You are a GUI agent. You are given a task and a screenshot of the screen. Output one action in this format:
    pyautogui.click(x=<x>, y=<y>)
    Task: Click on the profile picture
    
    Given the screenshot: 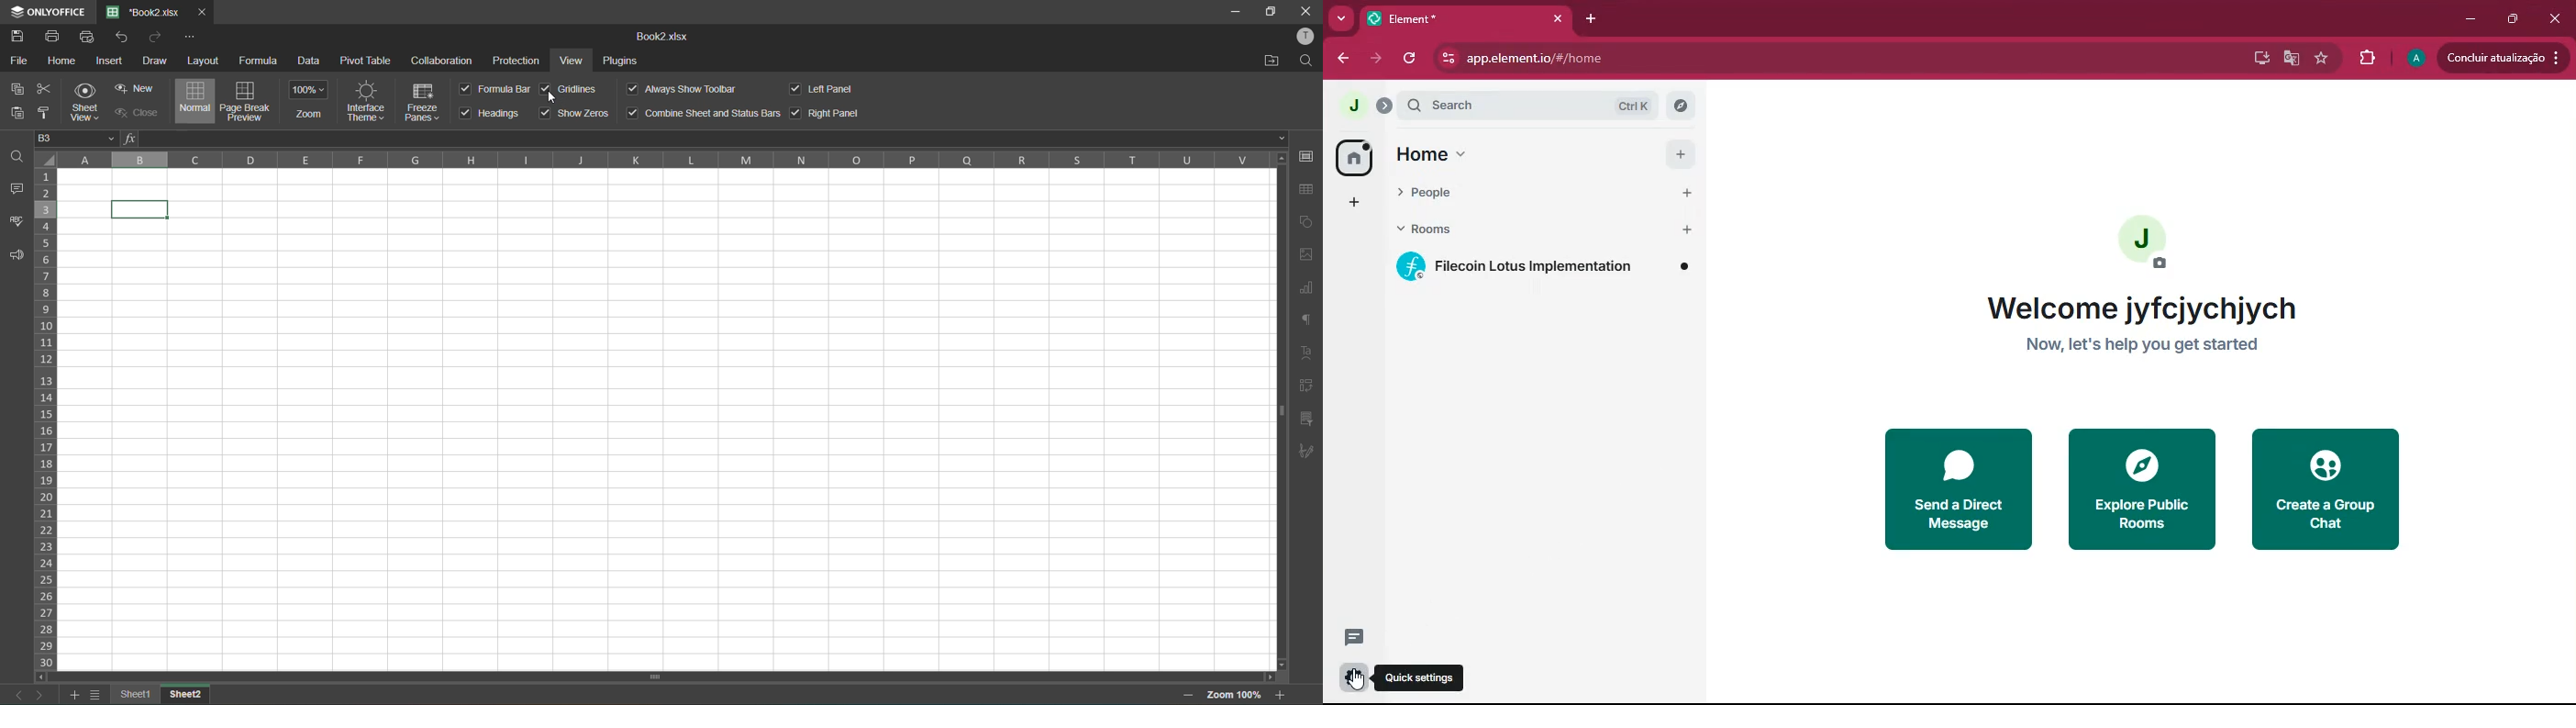 What is the action you would take?
    pyautogui.click(x=1353, y=106)
    